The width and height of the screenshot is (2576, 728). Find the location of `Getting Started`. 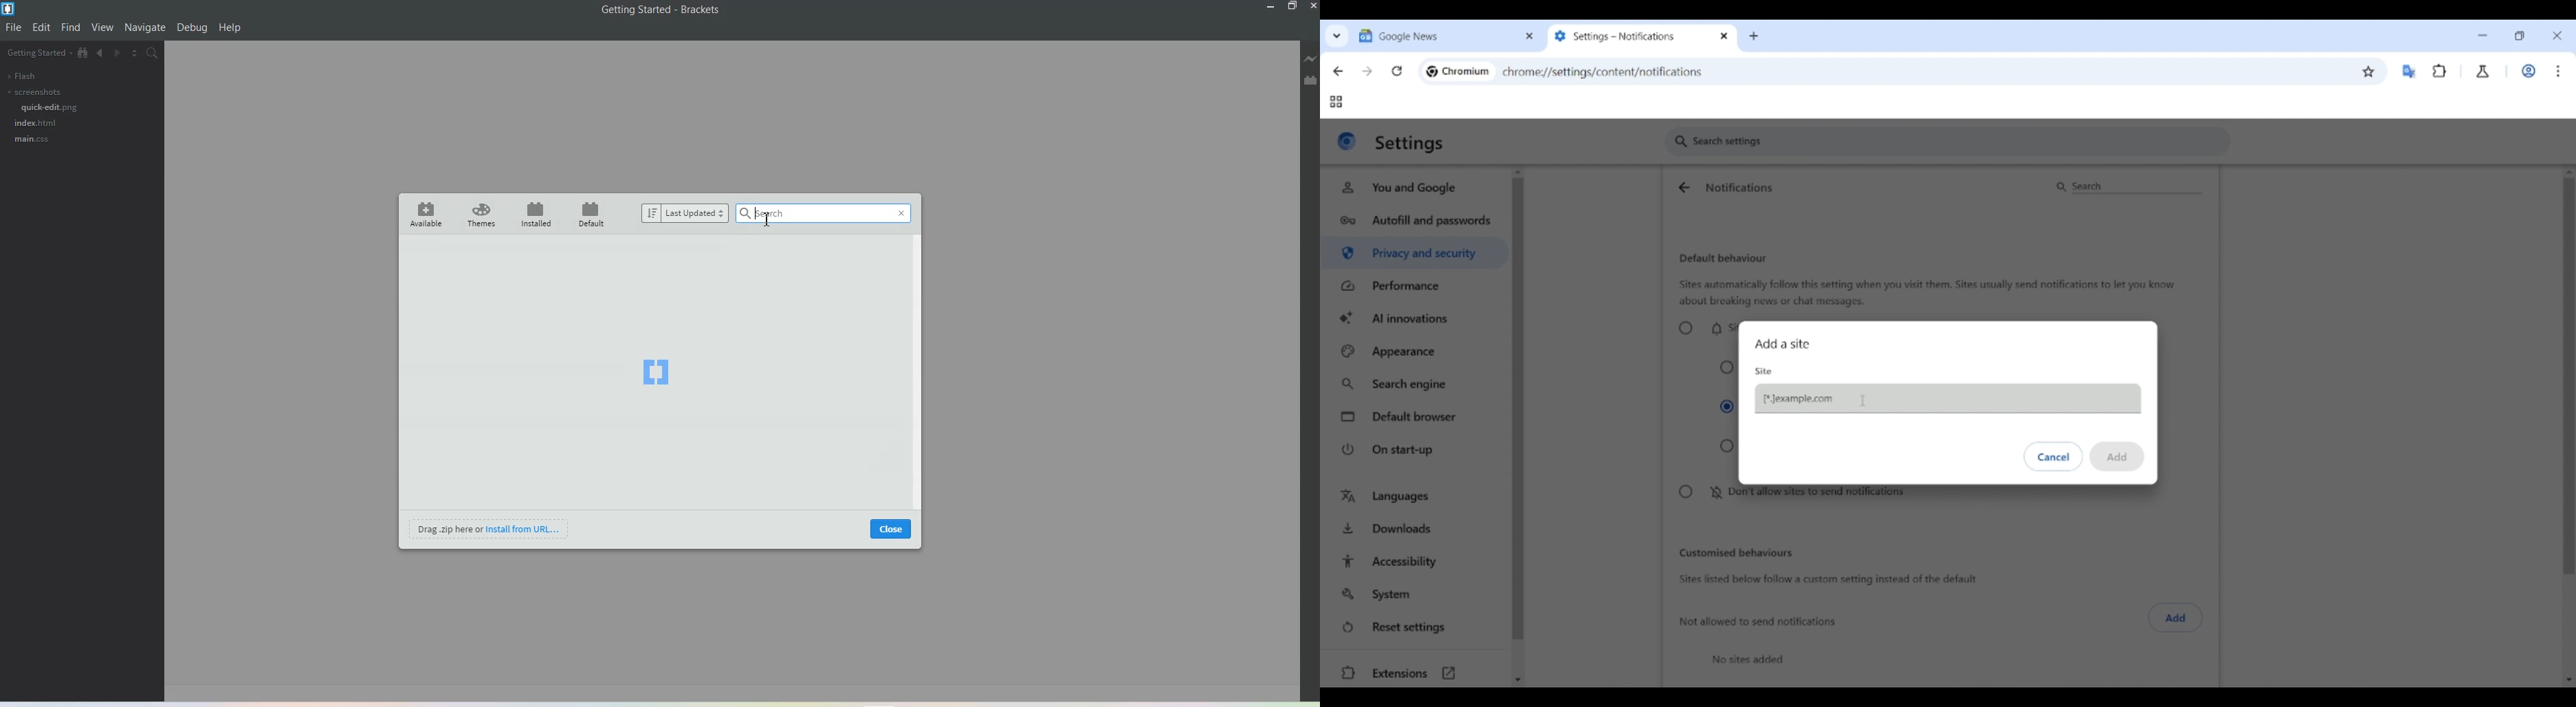

Getting Started is located at coordinates (38, 54).